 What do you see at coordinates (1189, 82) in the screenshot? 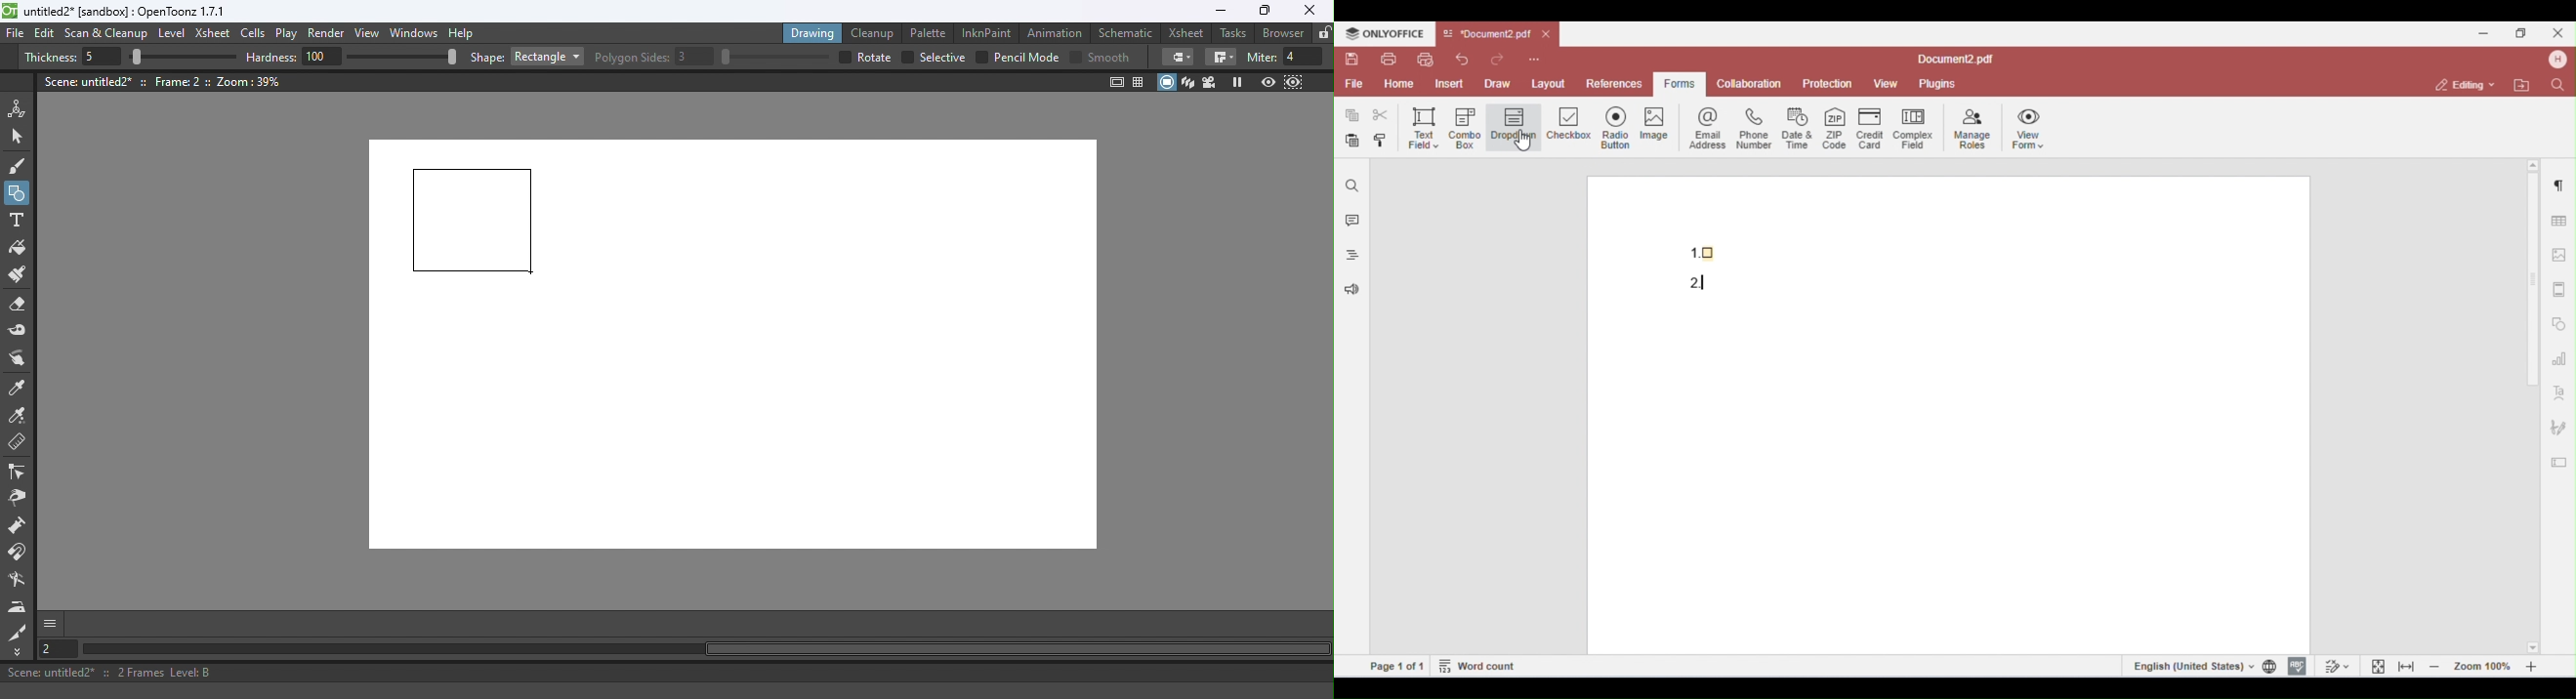
I see `3D View` at bounding box center [1189, 82].